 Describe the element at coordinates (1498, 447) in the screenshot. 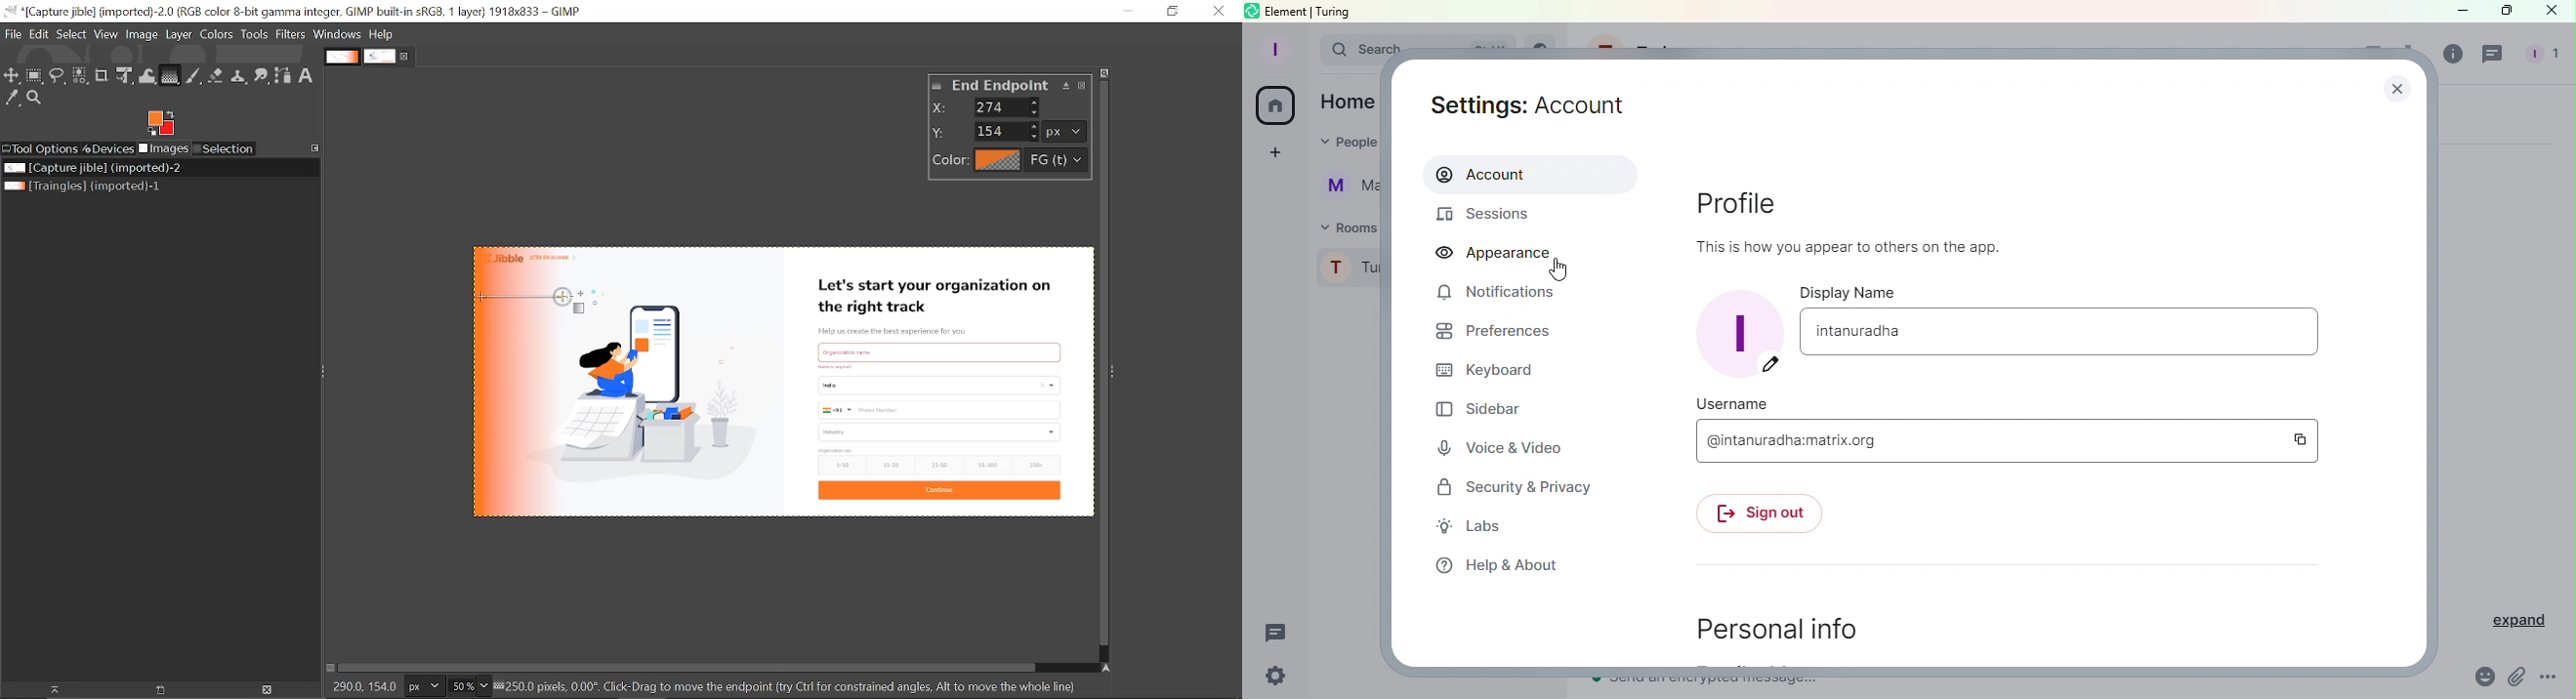

I see `Voice and Video` at that location.